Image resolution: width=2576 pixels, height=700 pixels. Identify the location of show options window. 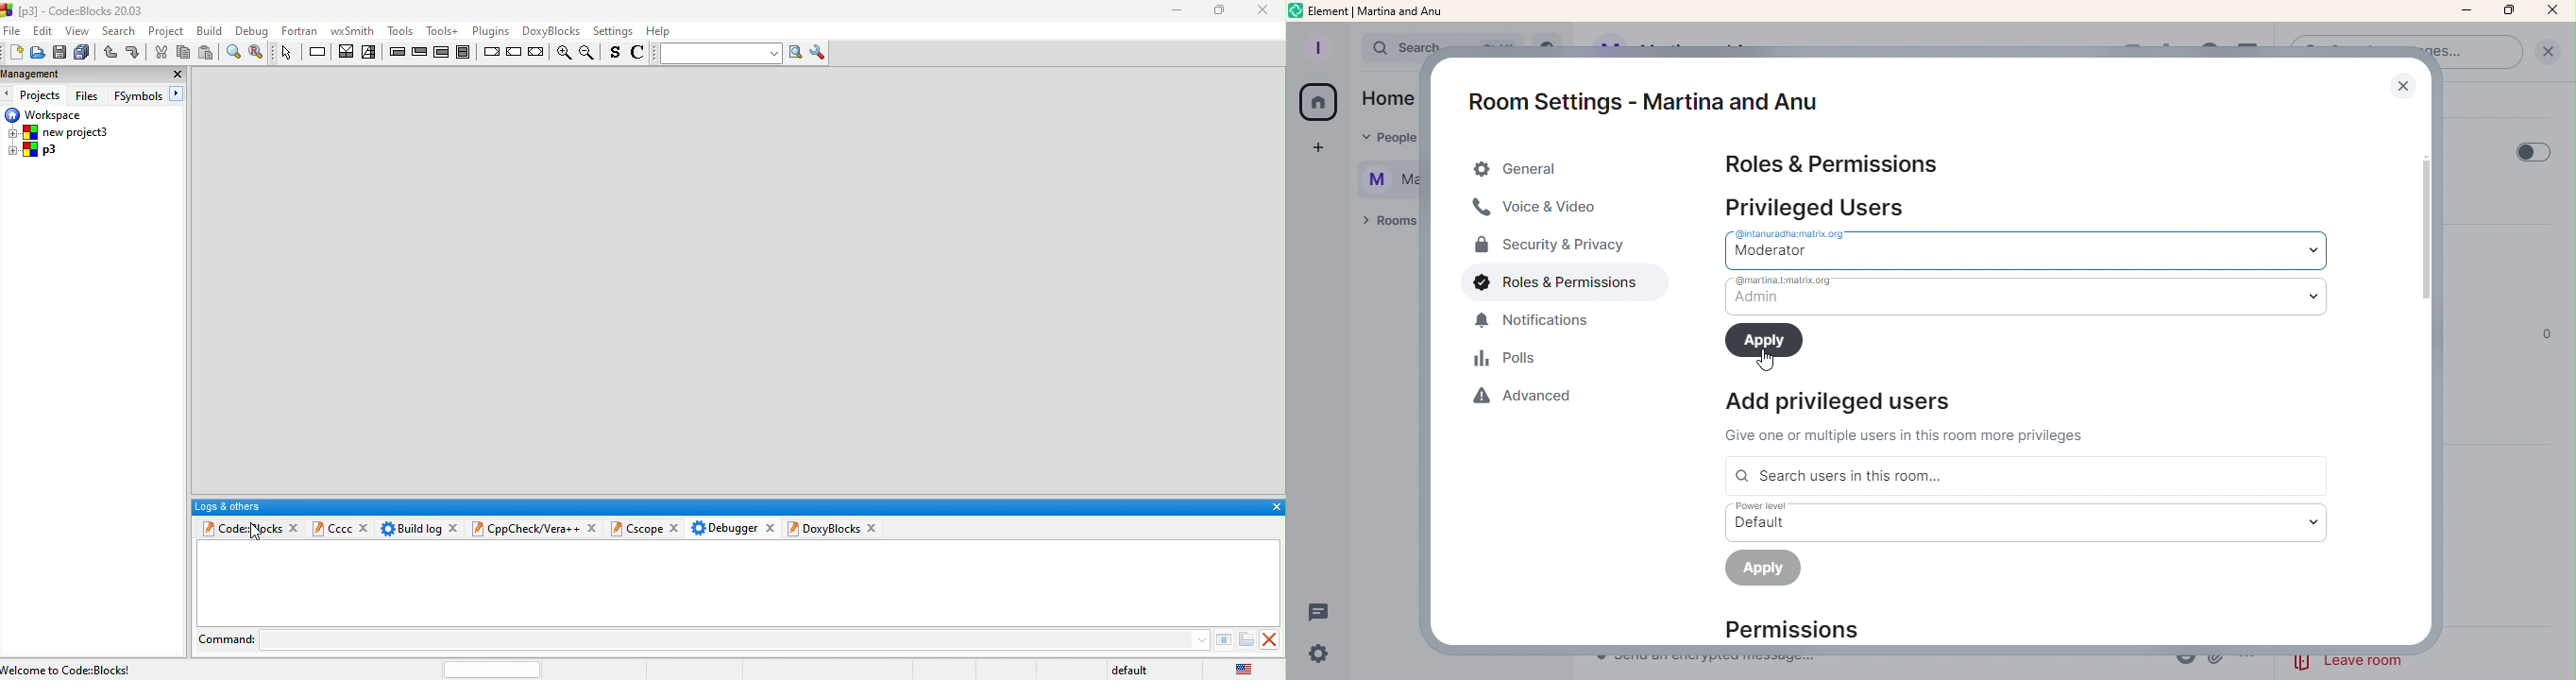
(820, 53).